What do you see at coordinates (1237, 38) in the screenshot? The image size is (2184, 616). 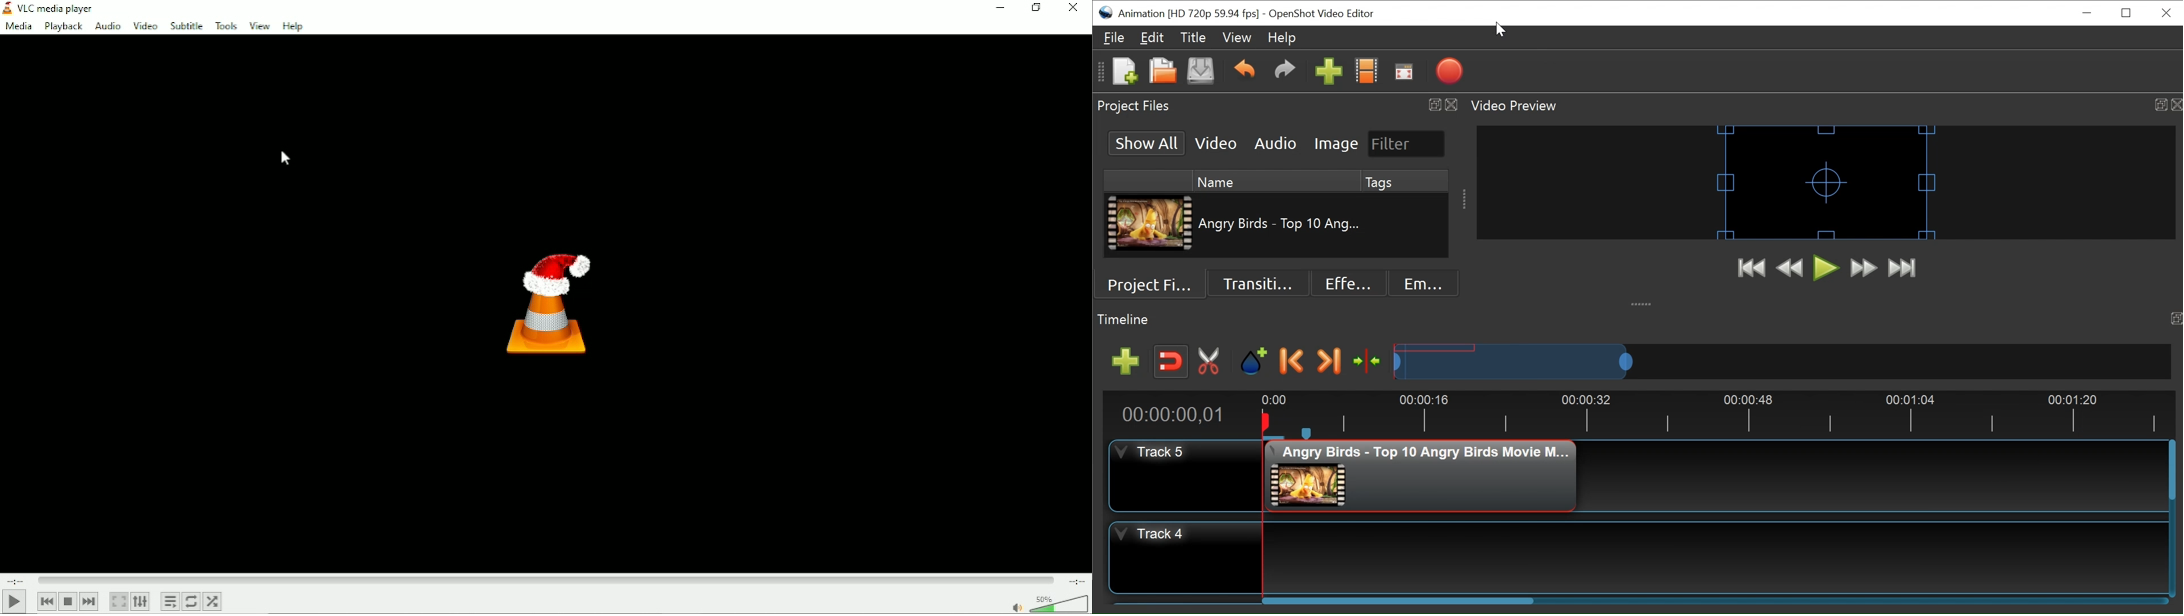 I see `View` at bounding box center [1237, 38].